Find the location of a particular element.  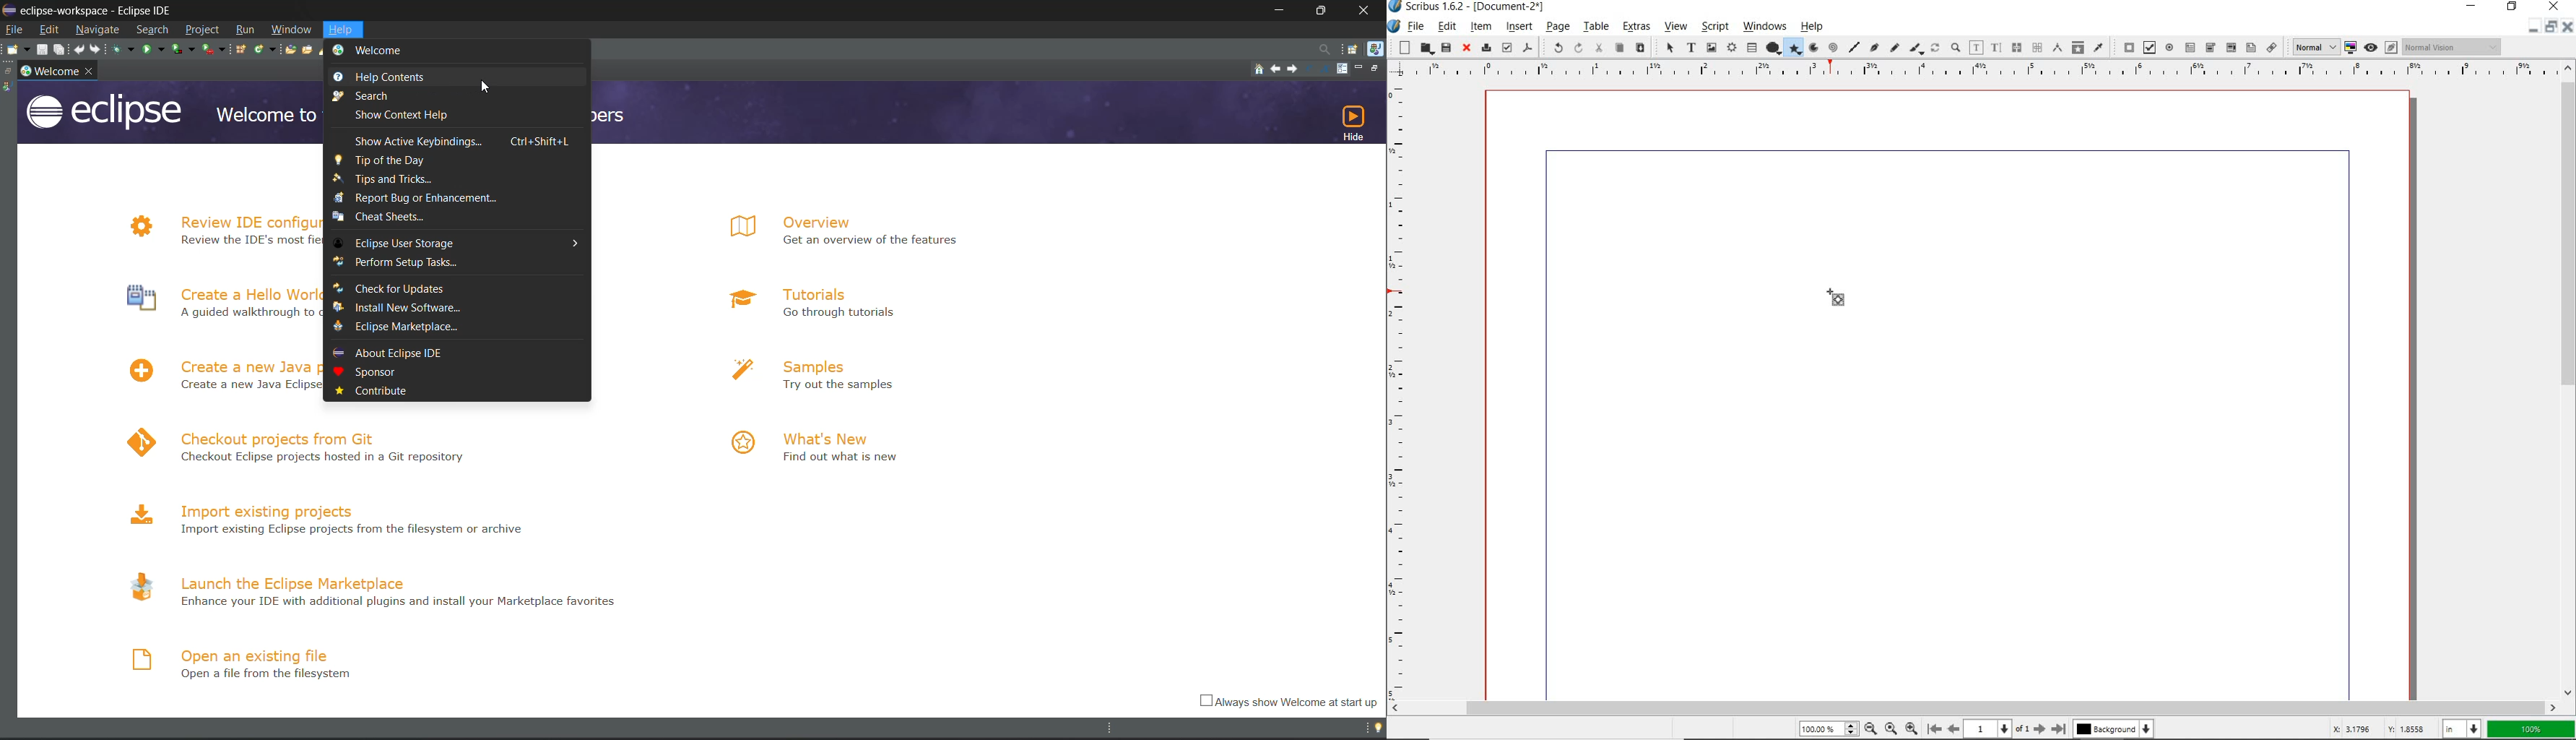

minimise is located at coordinates (2531, 27).